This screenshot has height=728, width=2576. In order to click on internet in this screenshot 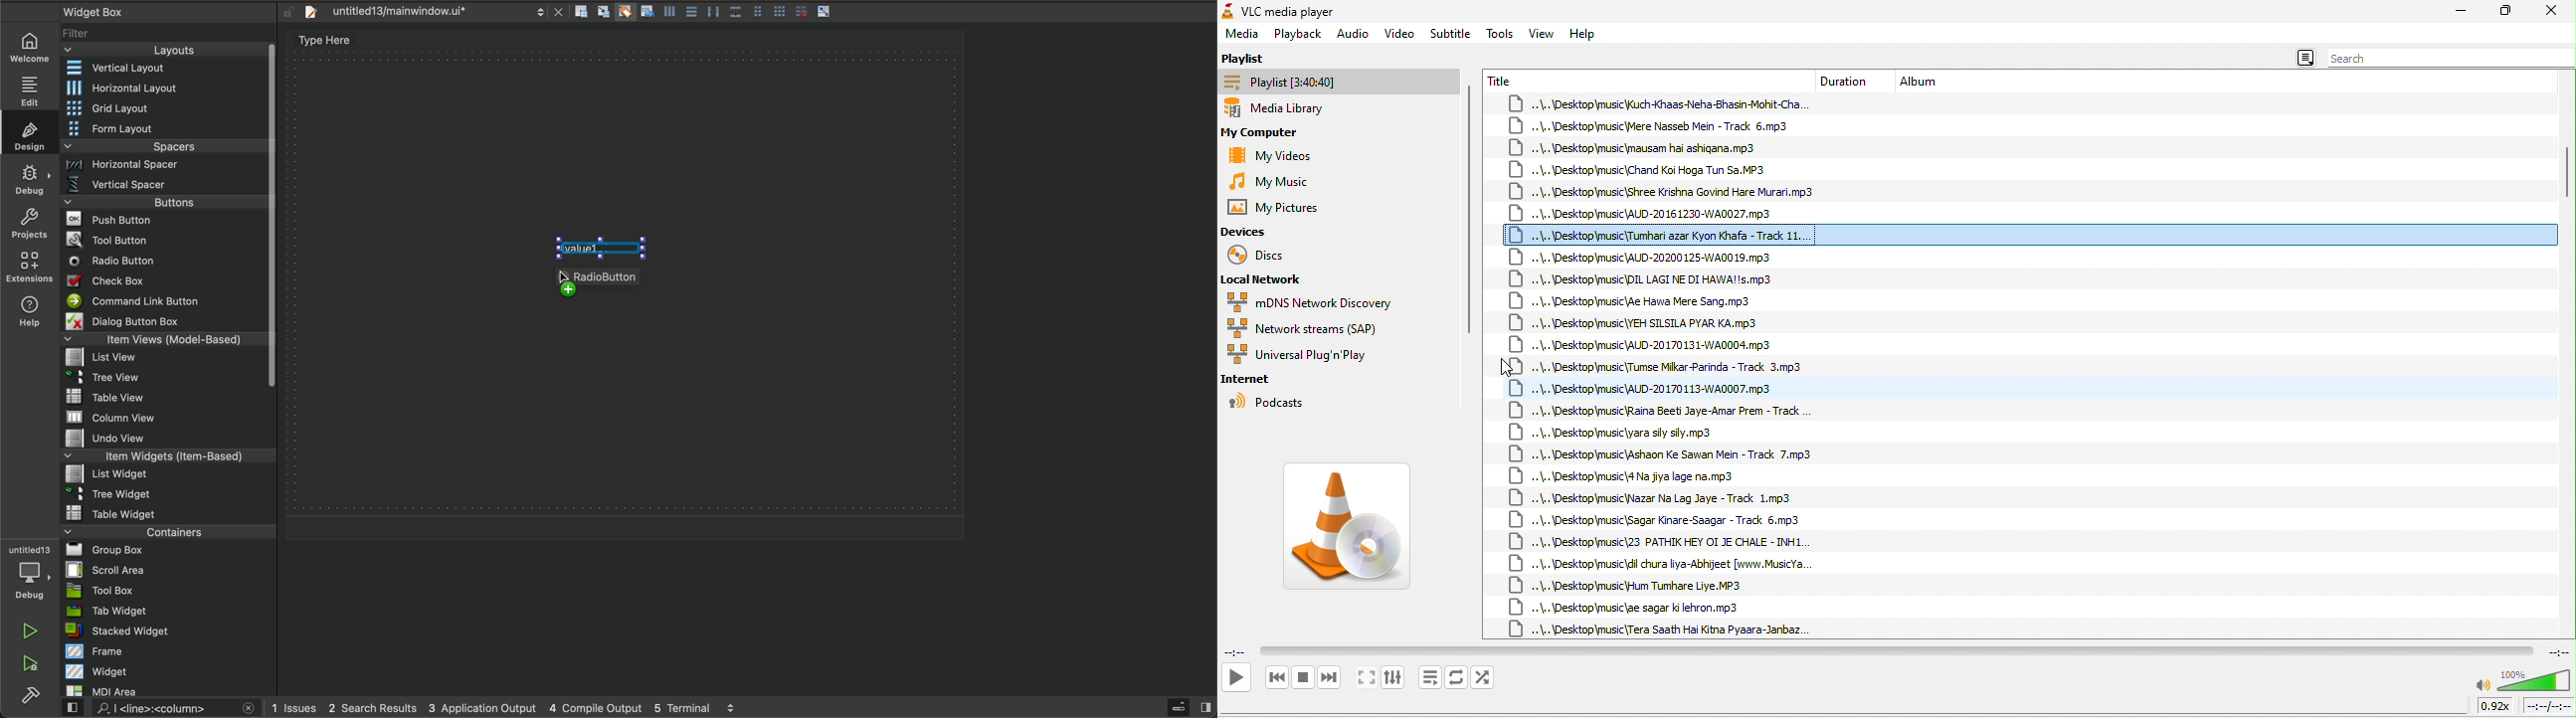, I will do `click(1257, 379)`.